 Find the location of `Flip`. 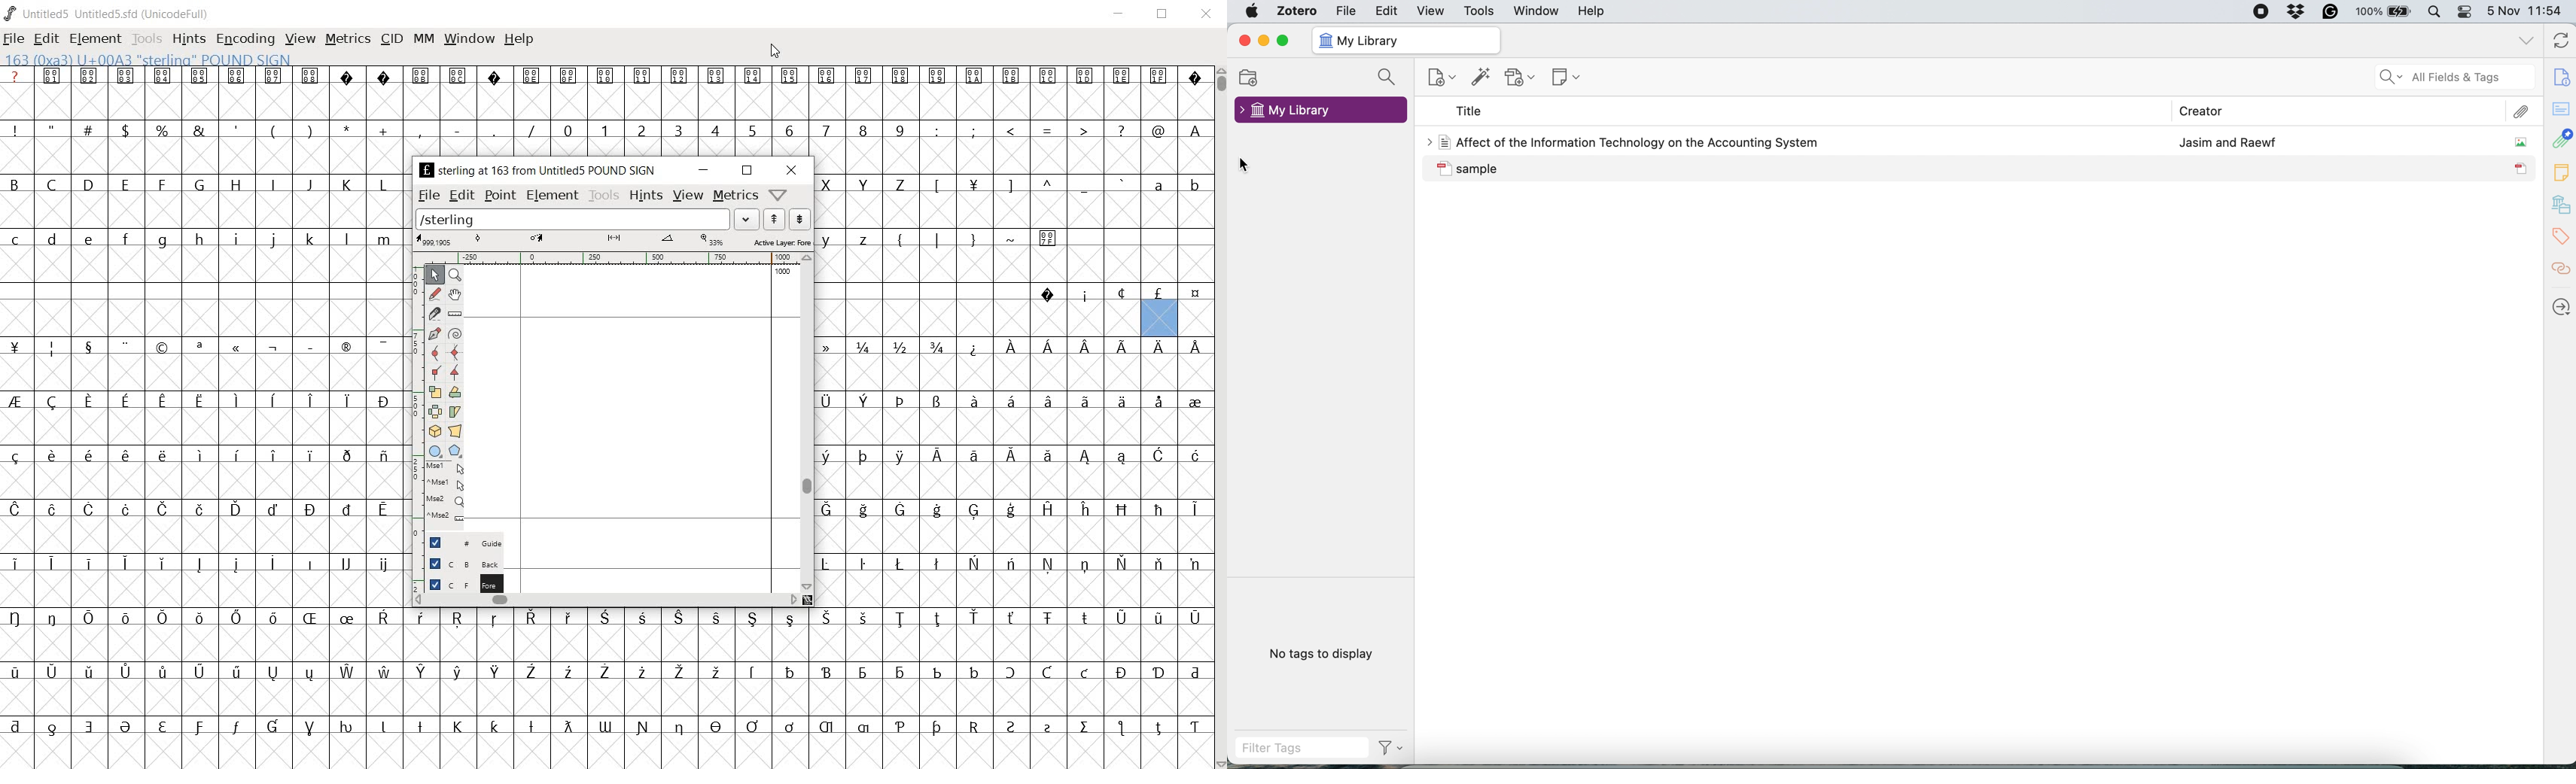

Flip is located at coordinates (435, 409).